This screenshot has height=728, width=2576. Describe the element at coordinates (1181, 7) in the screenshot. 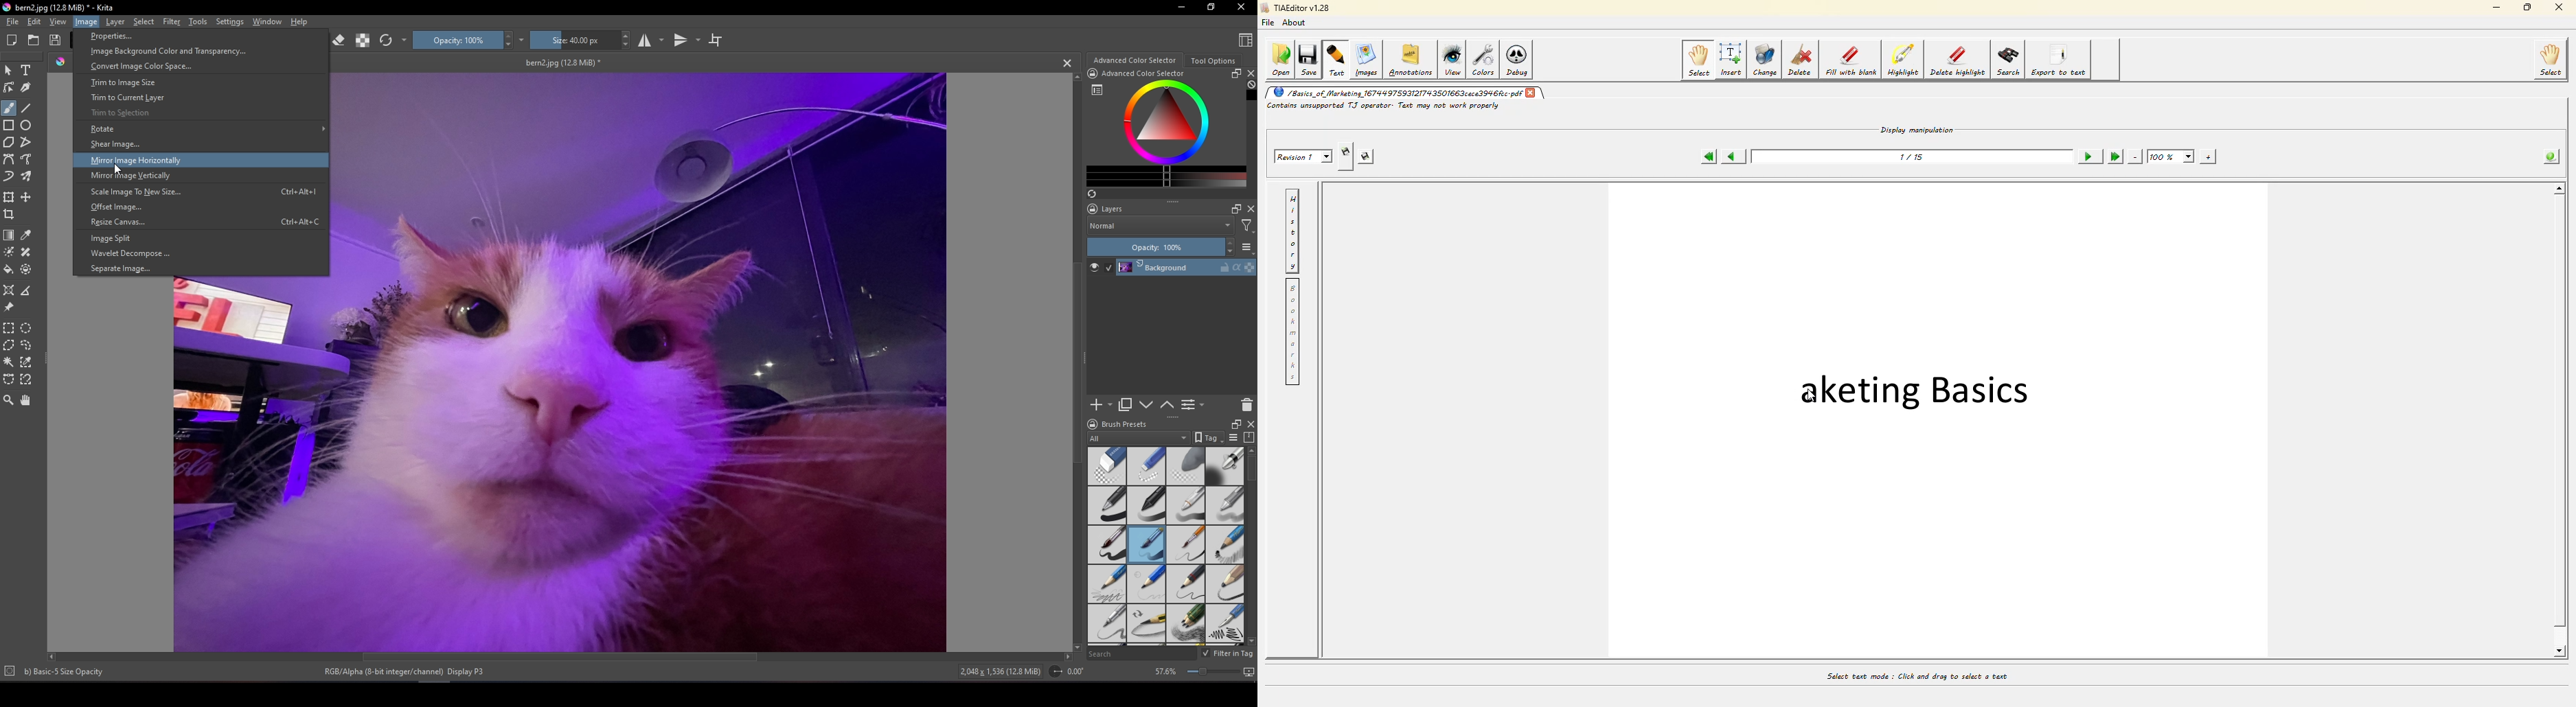

I see `Minimize` at that location.